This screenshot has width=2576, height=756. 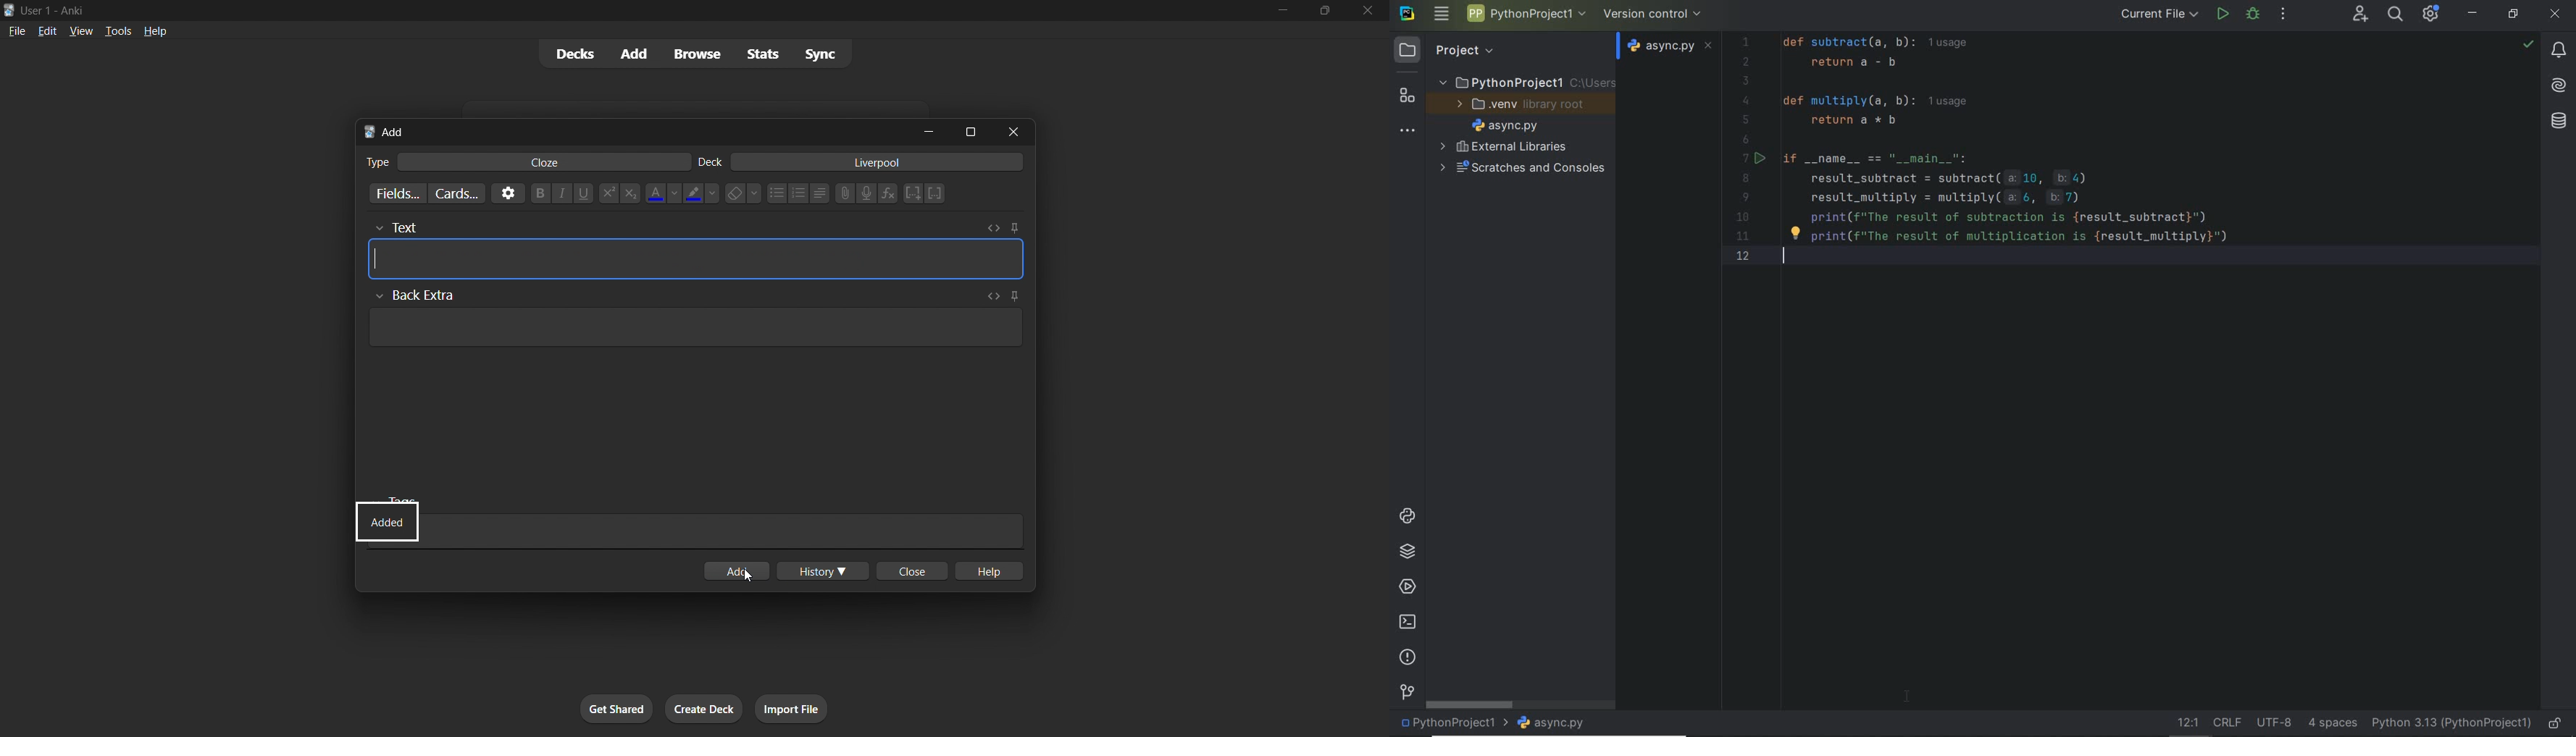 What do you see at coordinates (2397, 16) in the screenshot?
I see `search everywhere` at bounding box center [2397, 16].